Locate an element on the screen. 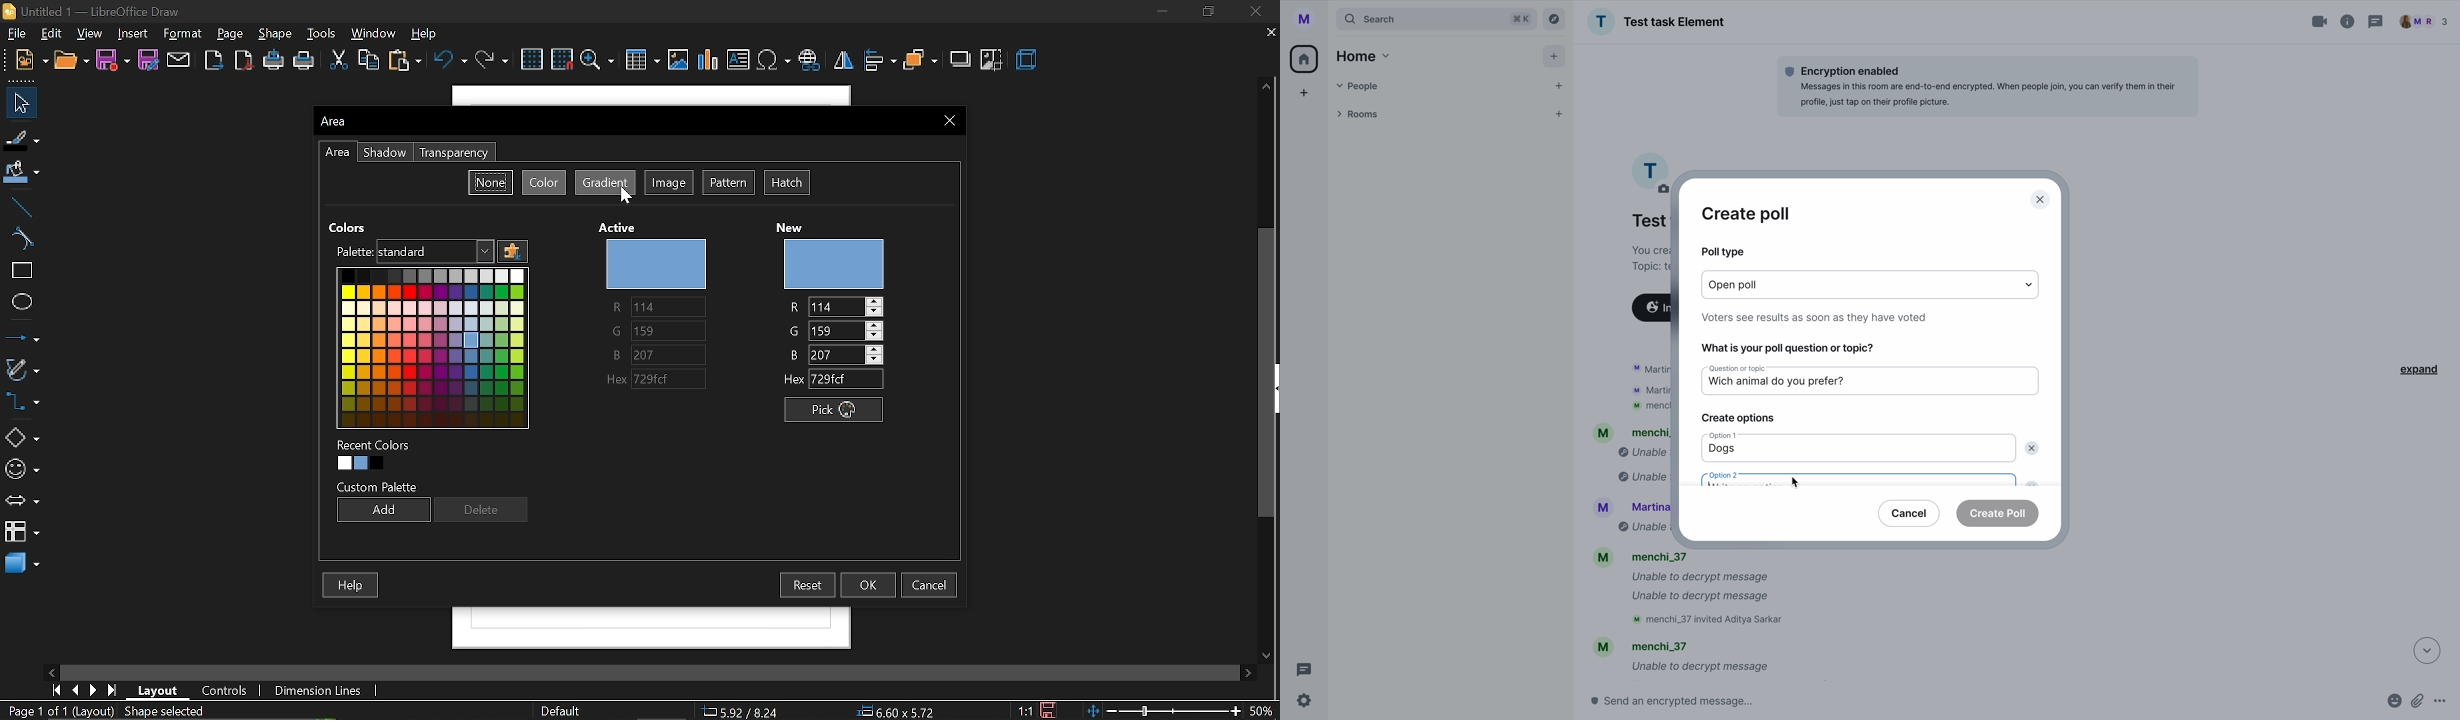  dogs is located at coordinates (1725, 452).